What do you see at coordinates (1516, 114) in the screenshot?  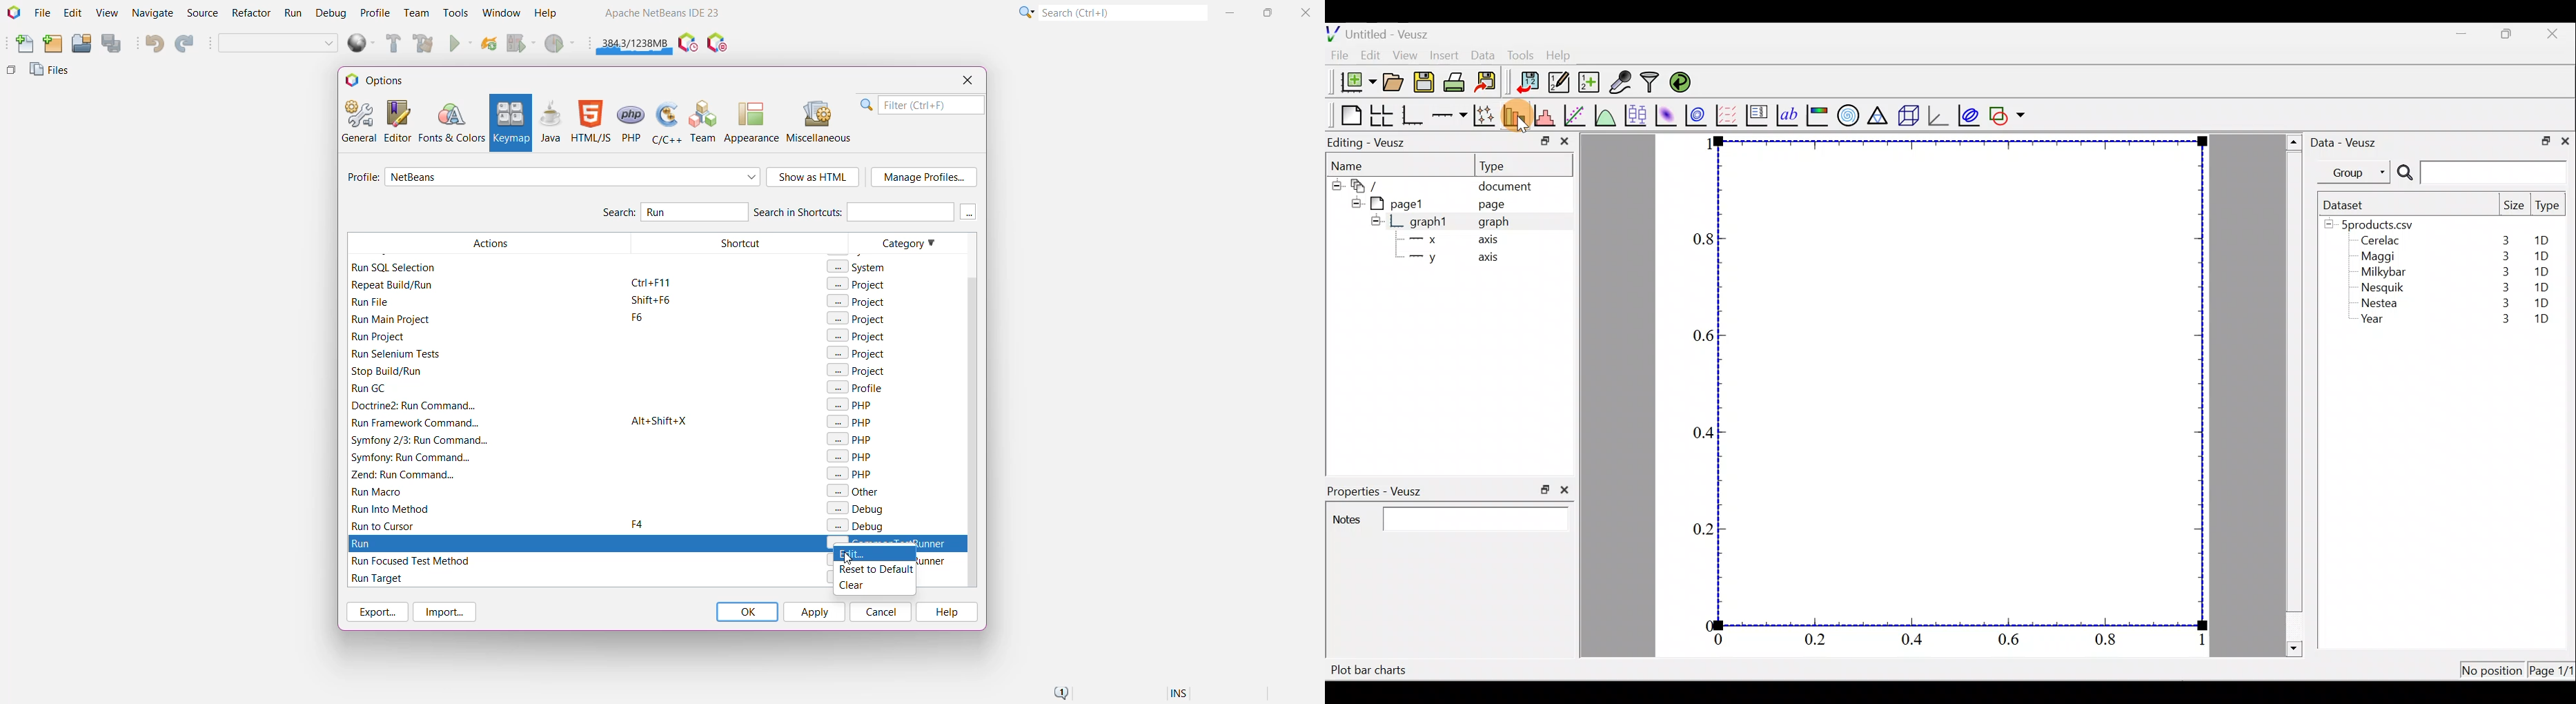 I see `Plot bar charts` at bounding box center [1516, 114].